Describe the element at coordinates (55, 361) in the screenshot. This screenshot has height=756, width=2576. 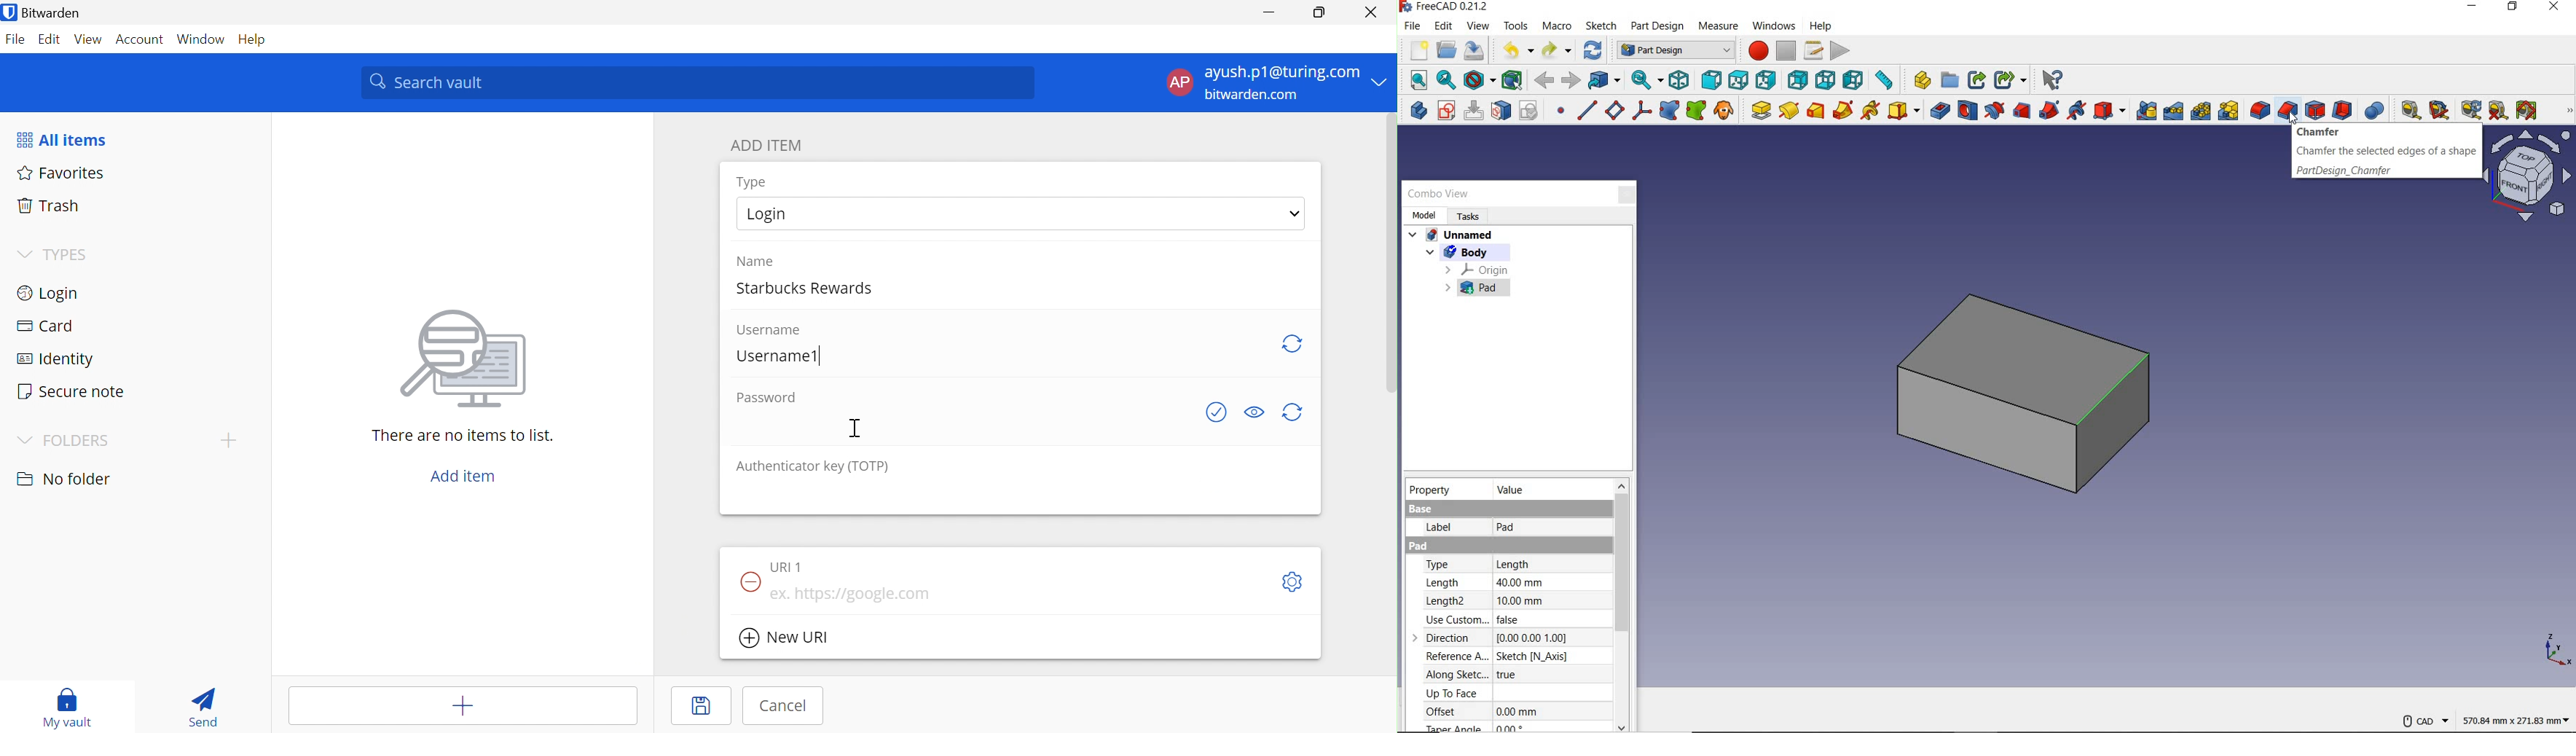
I see `Identify` at that location.